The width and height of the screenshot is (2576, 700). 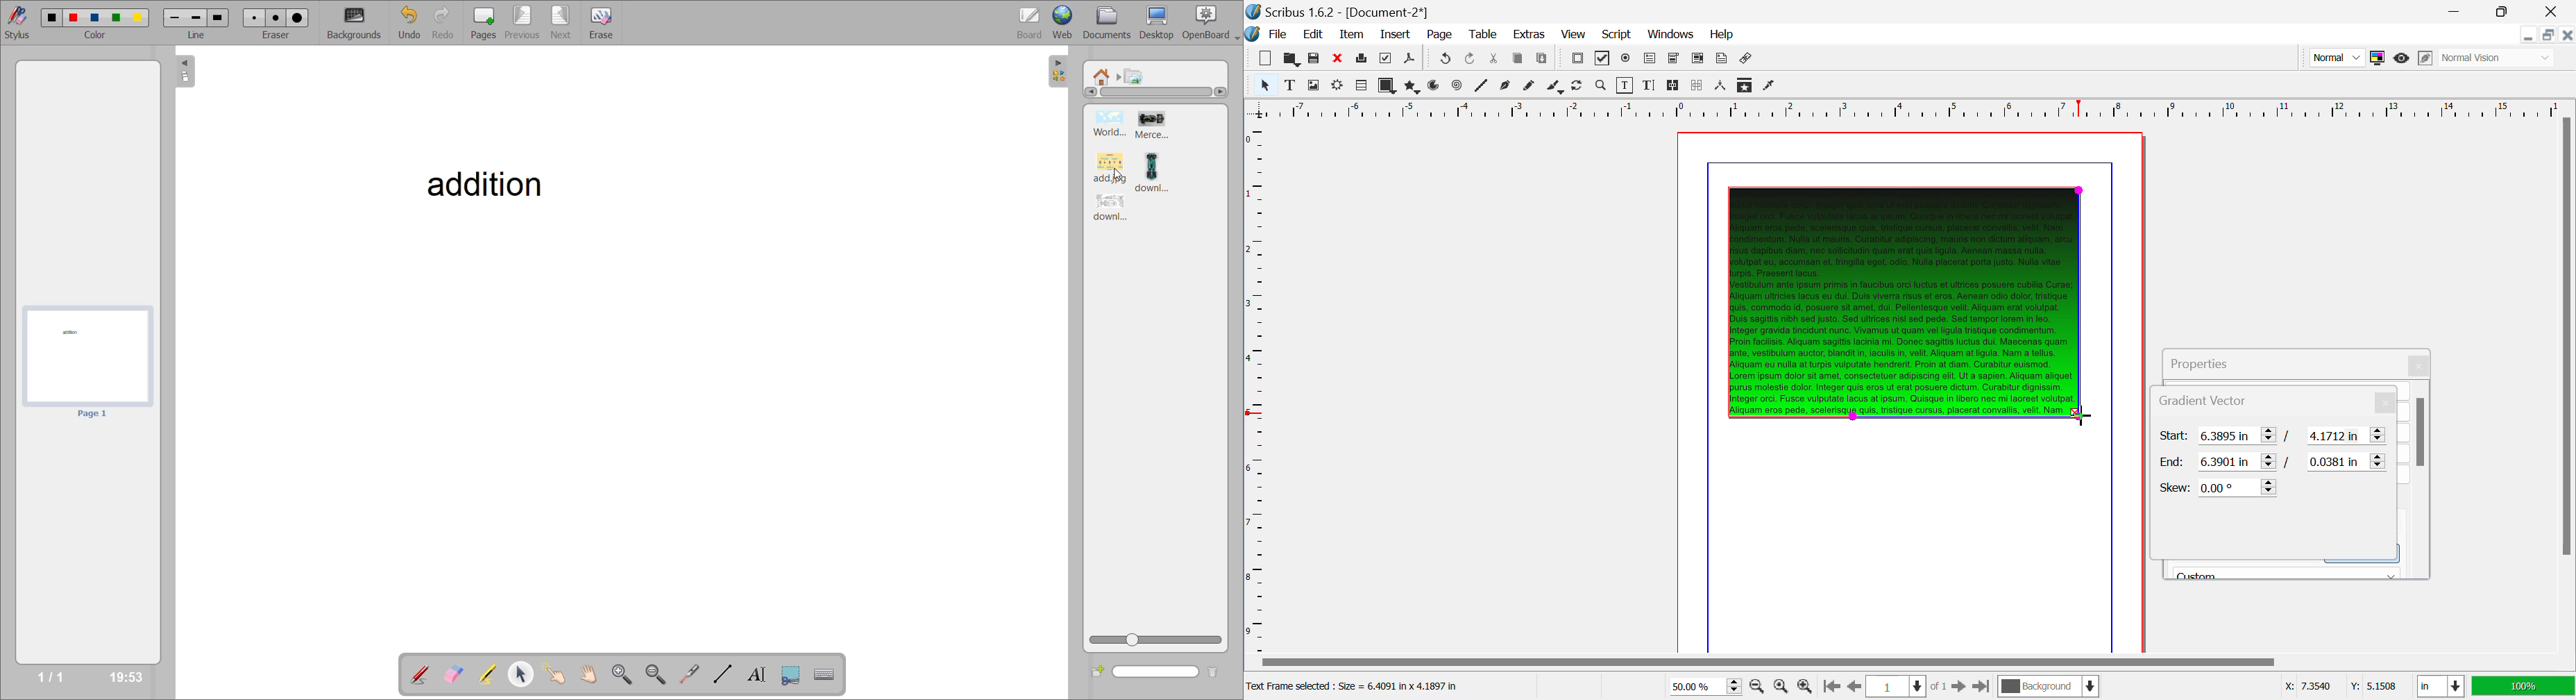 What do you see at coordinates (2421, 366) in the screenshot?
I see `Close` at bounding box center [2421, 366].